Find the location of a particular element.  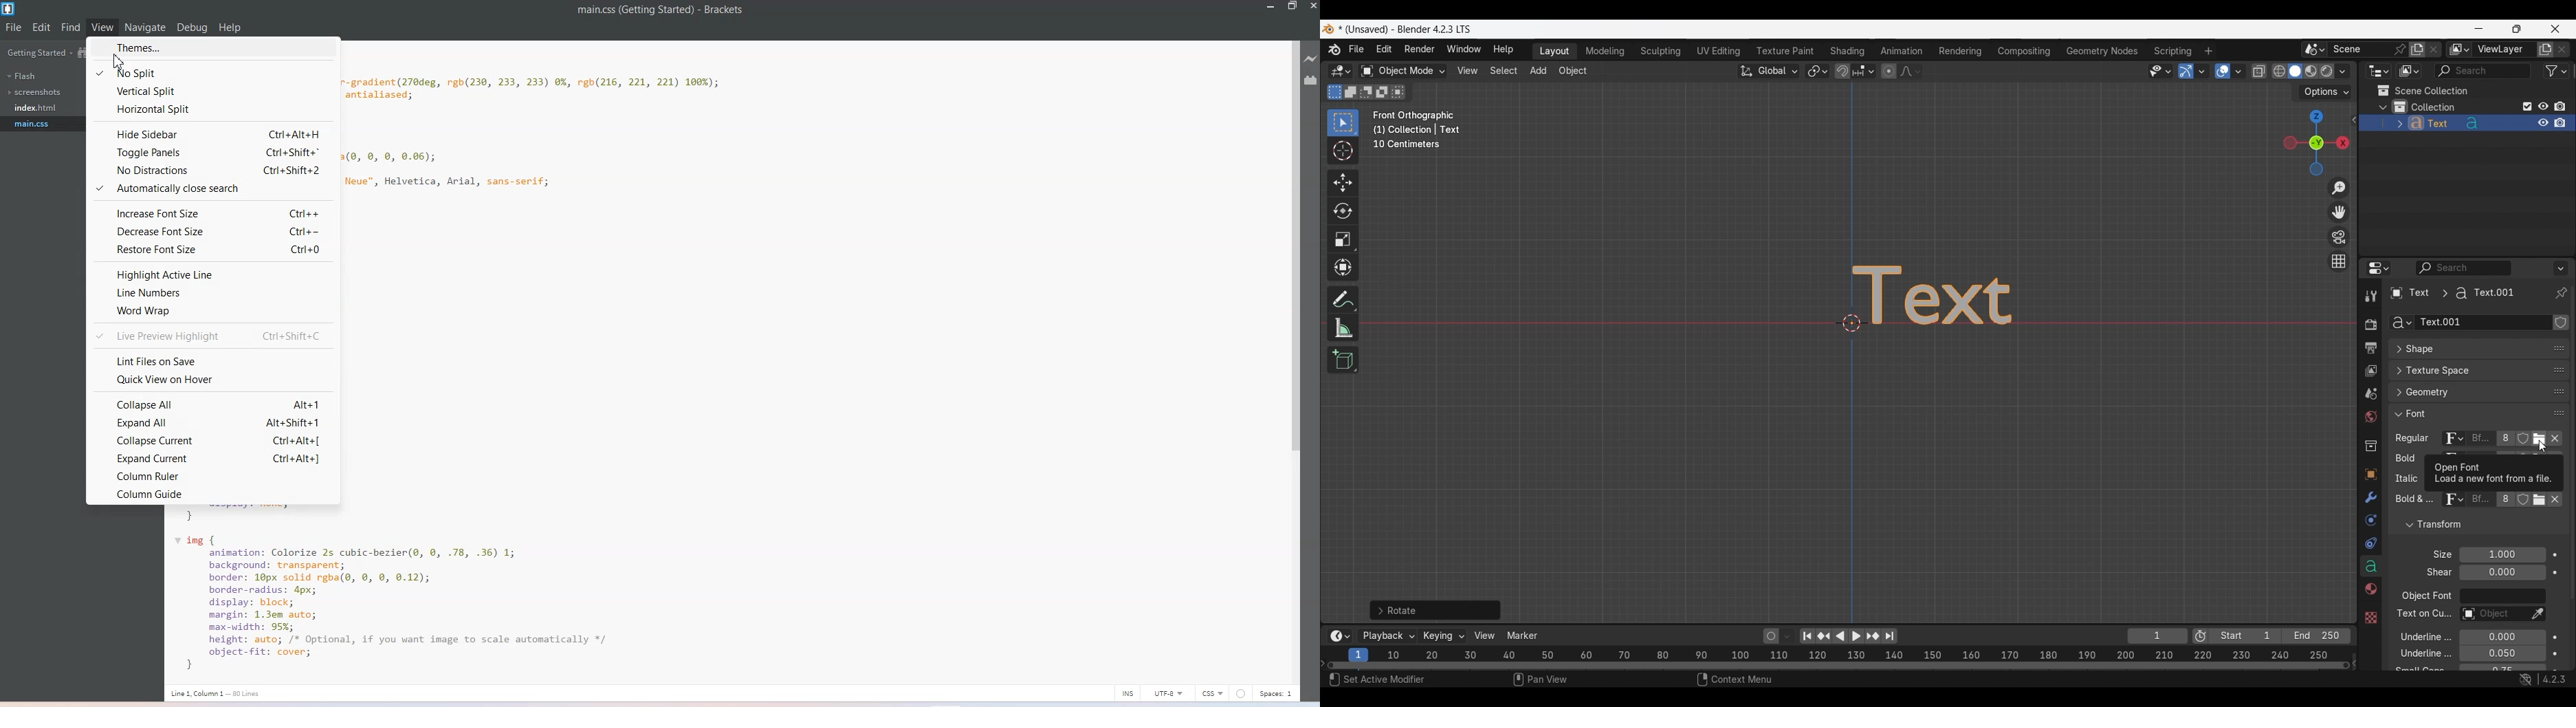

Highlight active line is located at coordinates (213, 273).